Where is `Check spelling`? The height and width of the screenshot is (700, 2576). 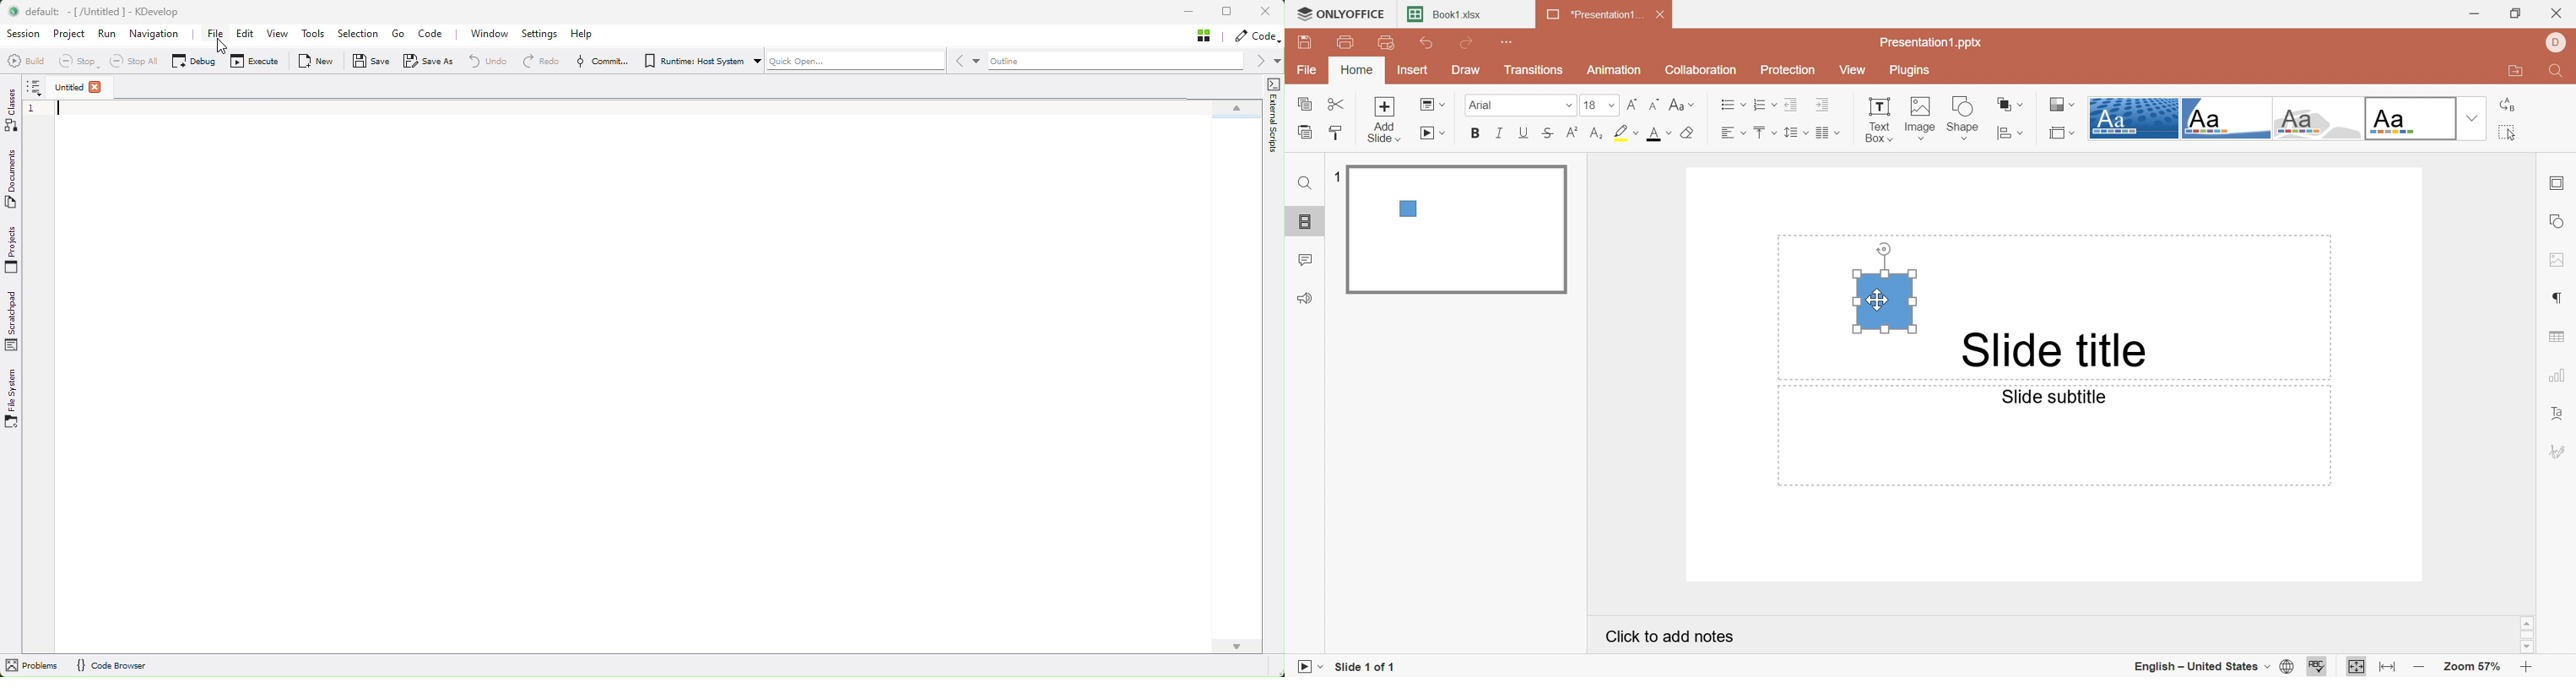 Check spelling is located at coordinates (2320, 667).